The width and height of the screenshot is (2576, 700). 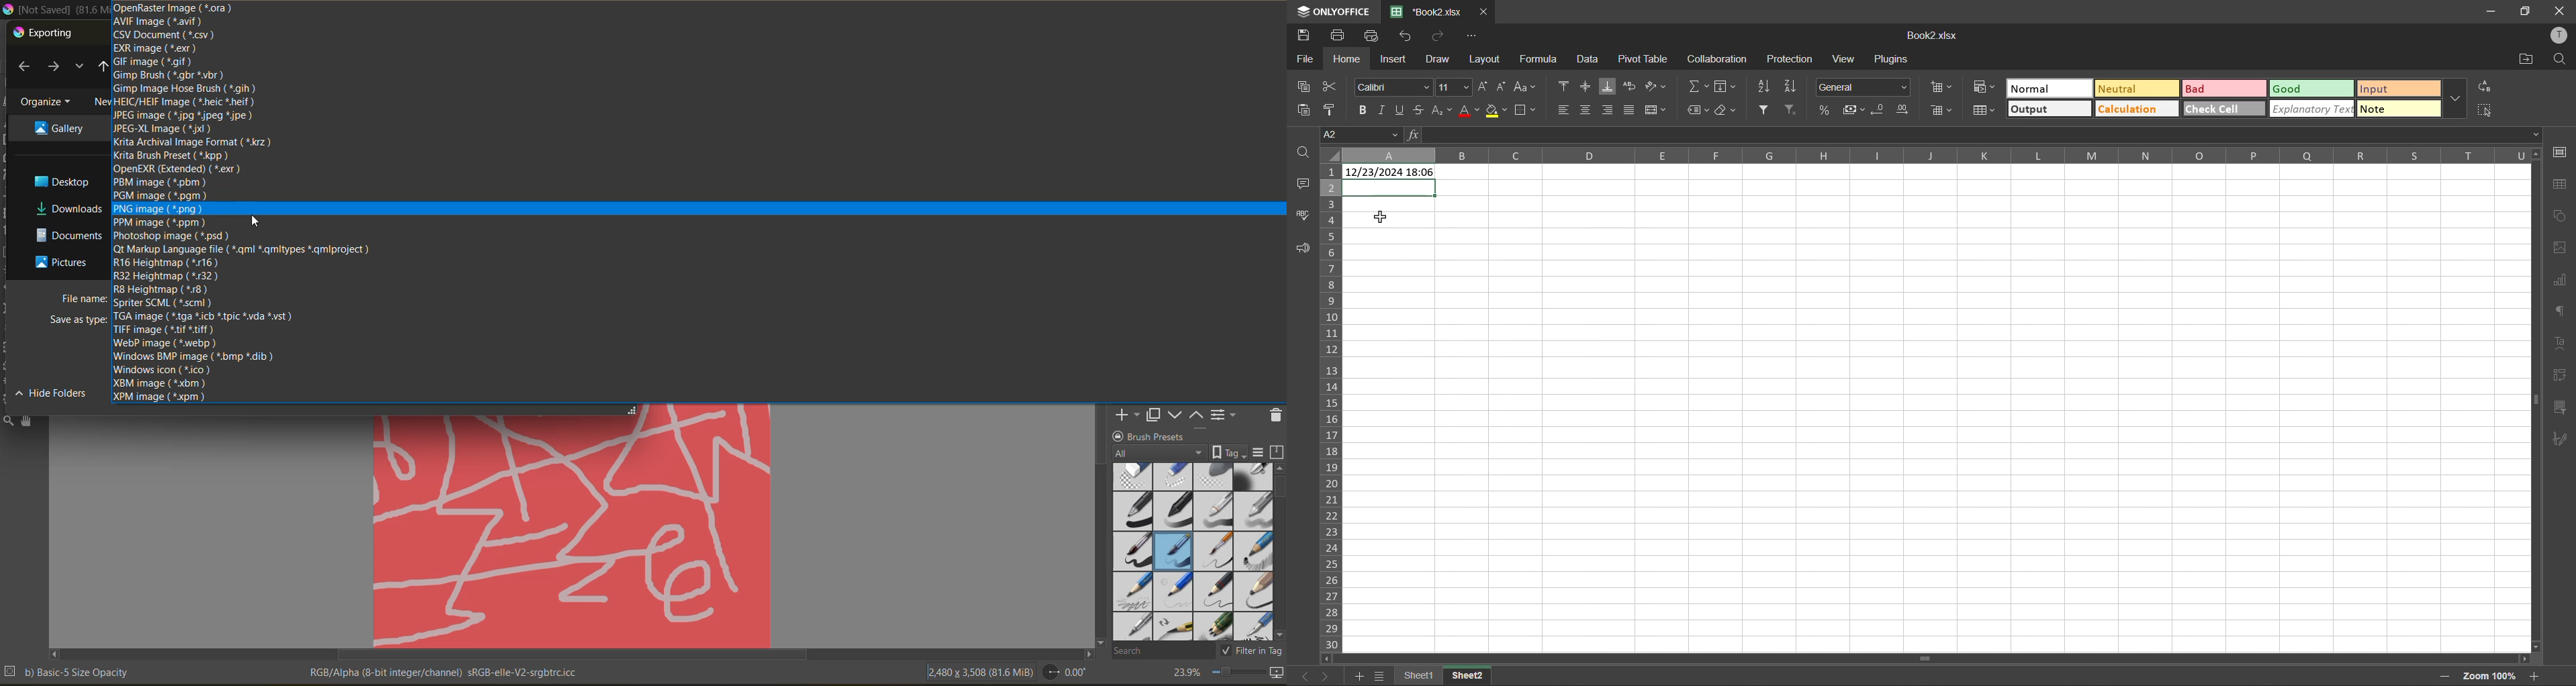 What do you see at coordinates (1306, 36) in the screenshot?
I see `save` at bounding box center [1306, 36].